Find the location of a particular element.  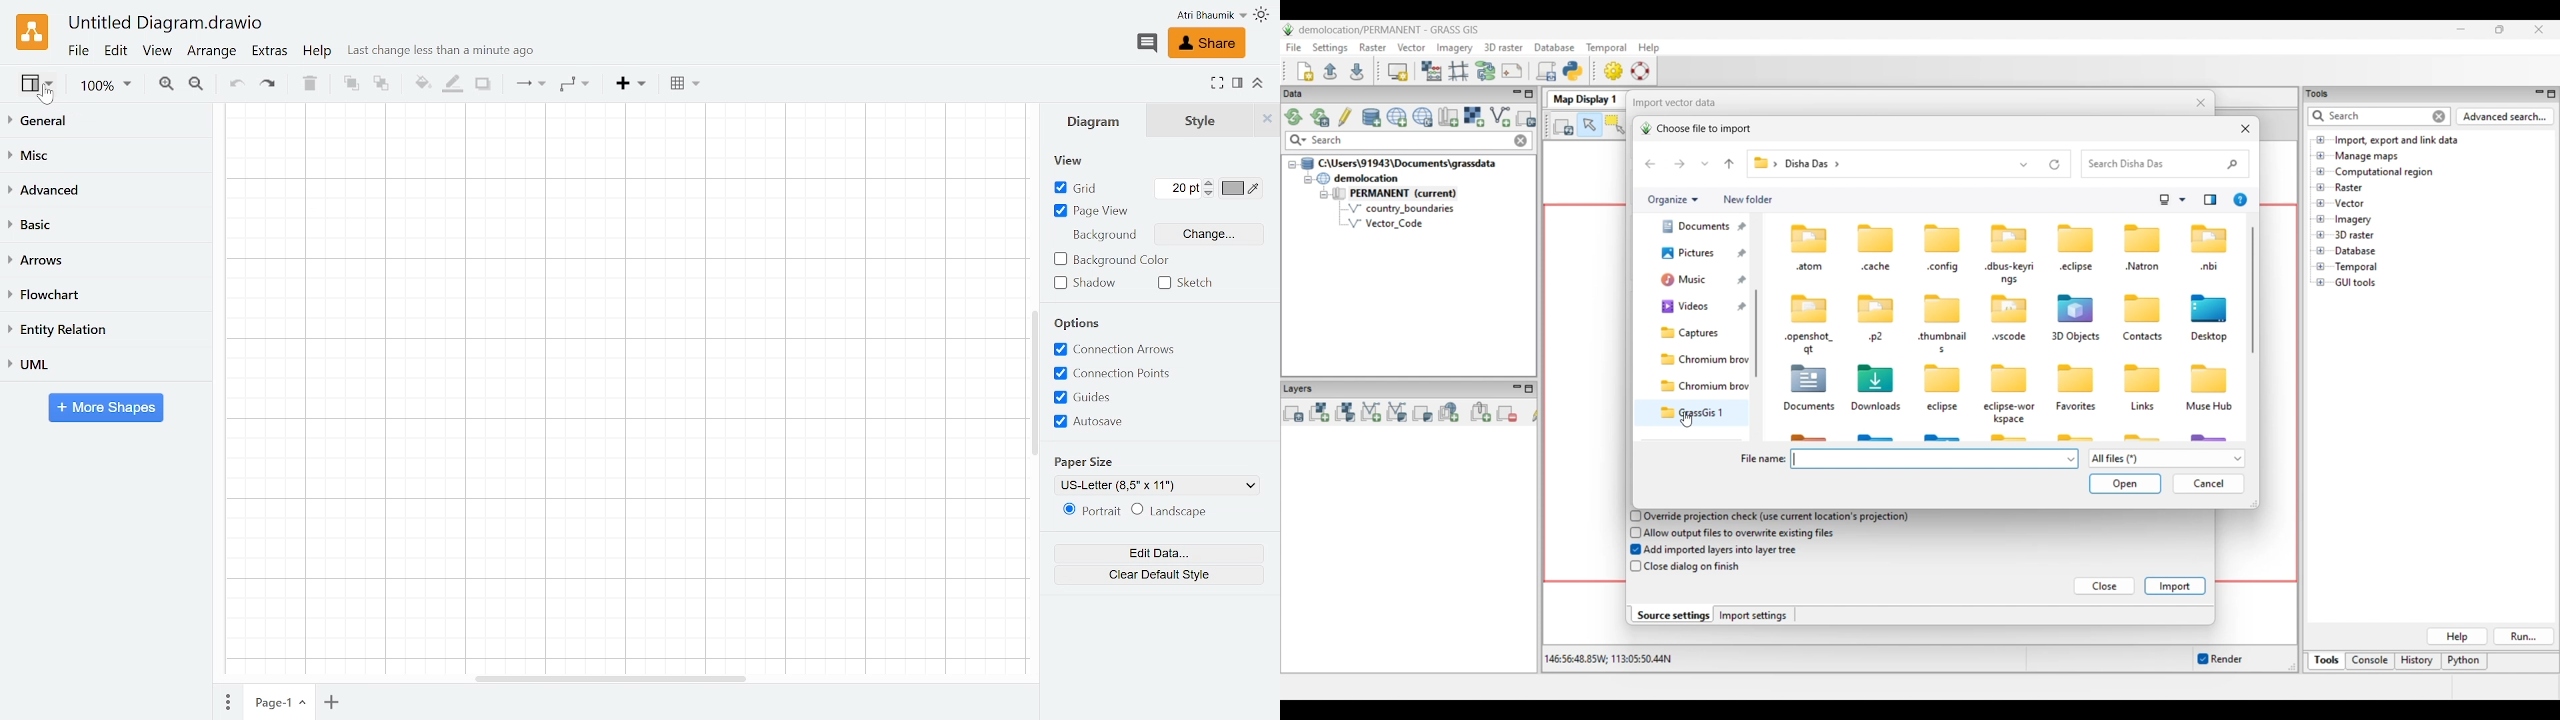

Fill line is located at coordinates (451, 84).